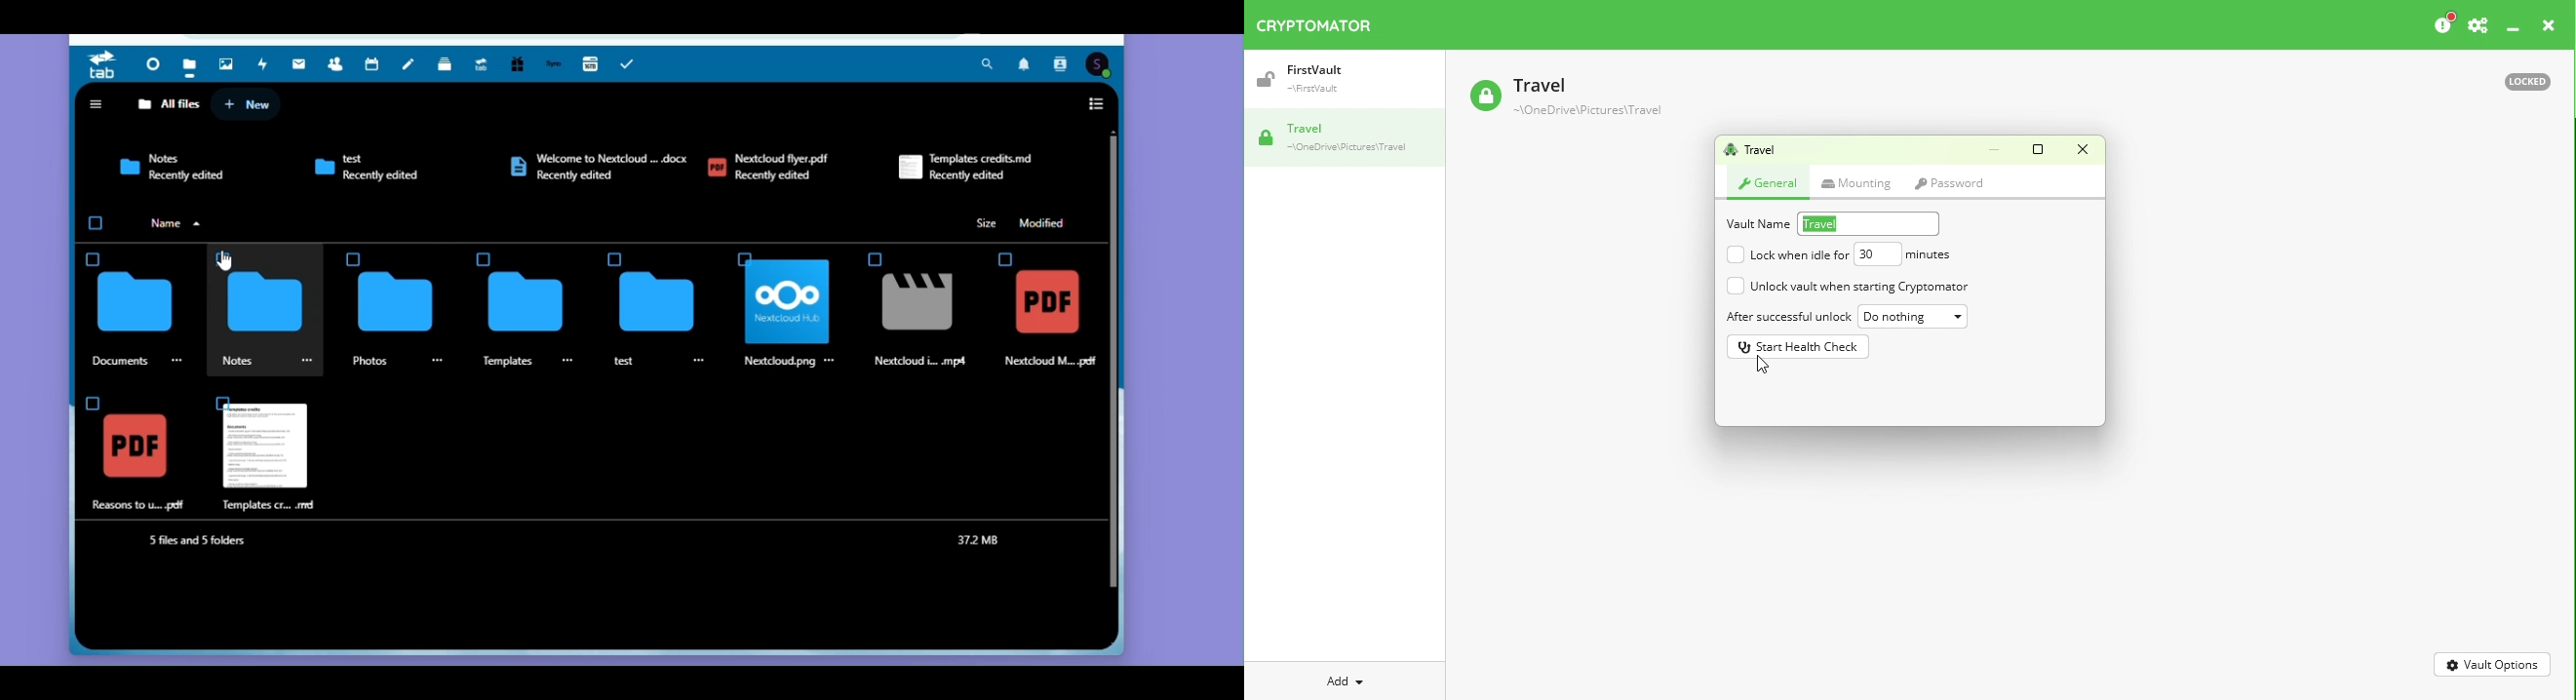 This screenshot has width=2576, height=700. I want to click on Test, so click(360, 161).